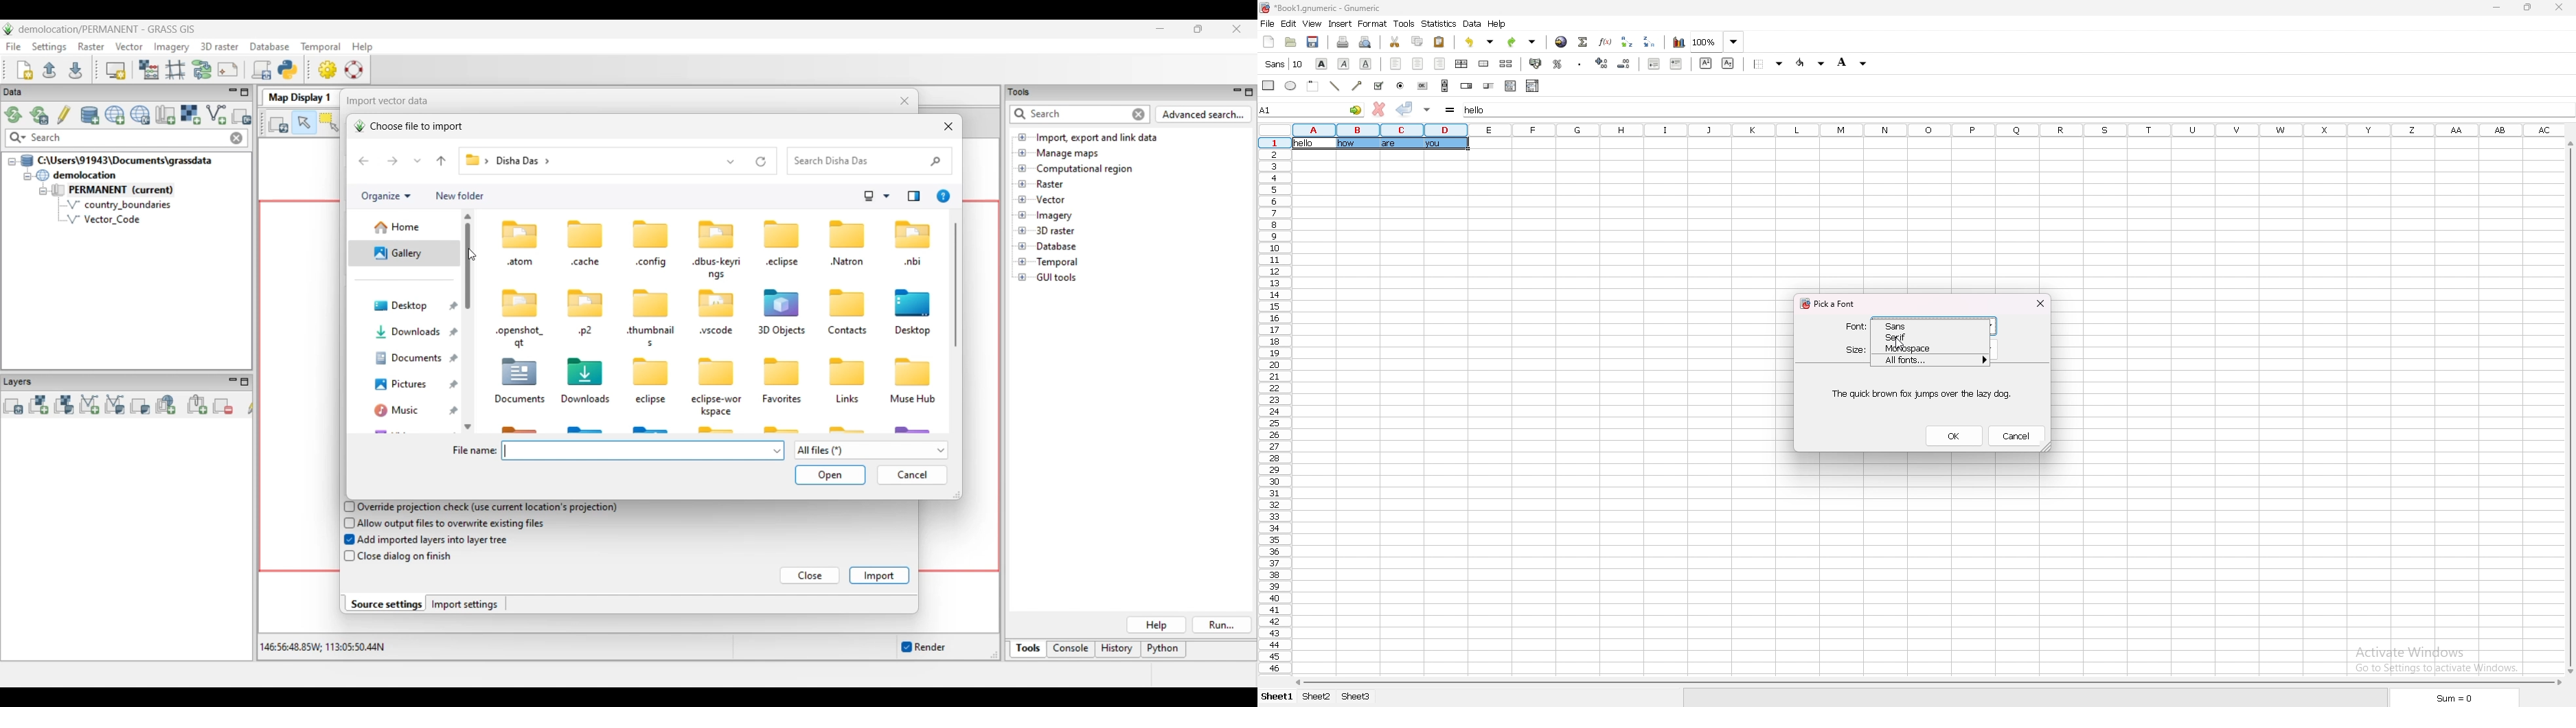 Image resolution: width=2576 pixels, height=728 pixels. Describe the element at coordinates (1417, 64) in the screenshot. I see `centre` at that location.